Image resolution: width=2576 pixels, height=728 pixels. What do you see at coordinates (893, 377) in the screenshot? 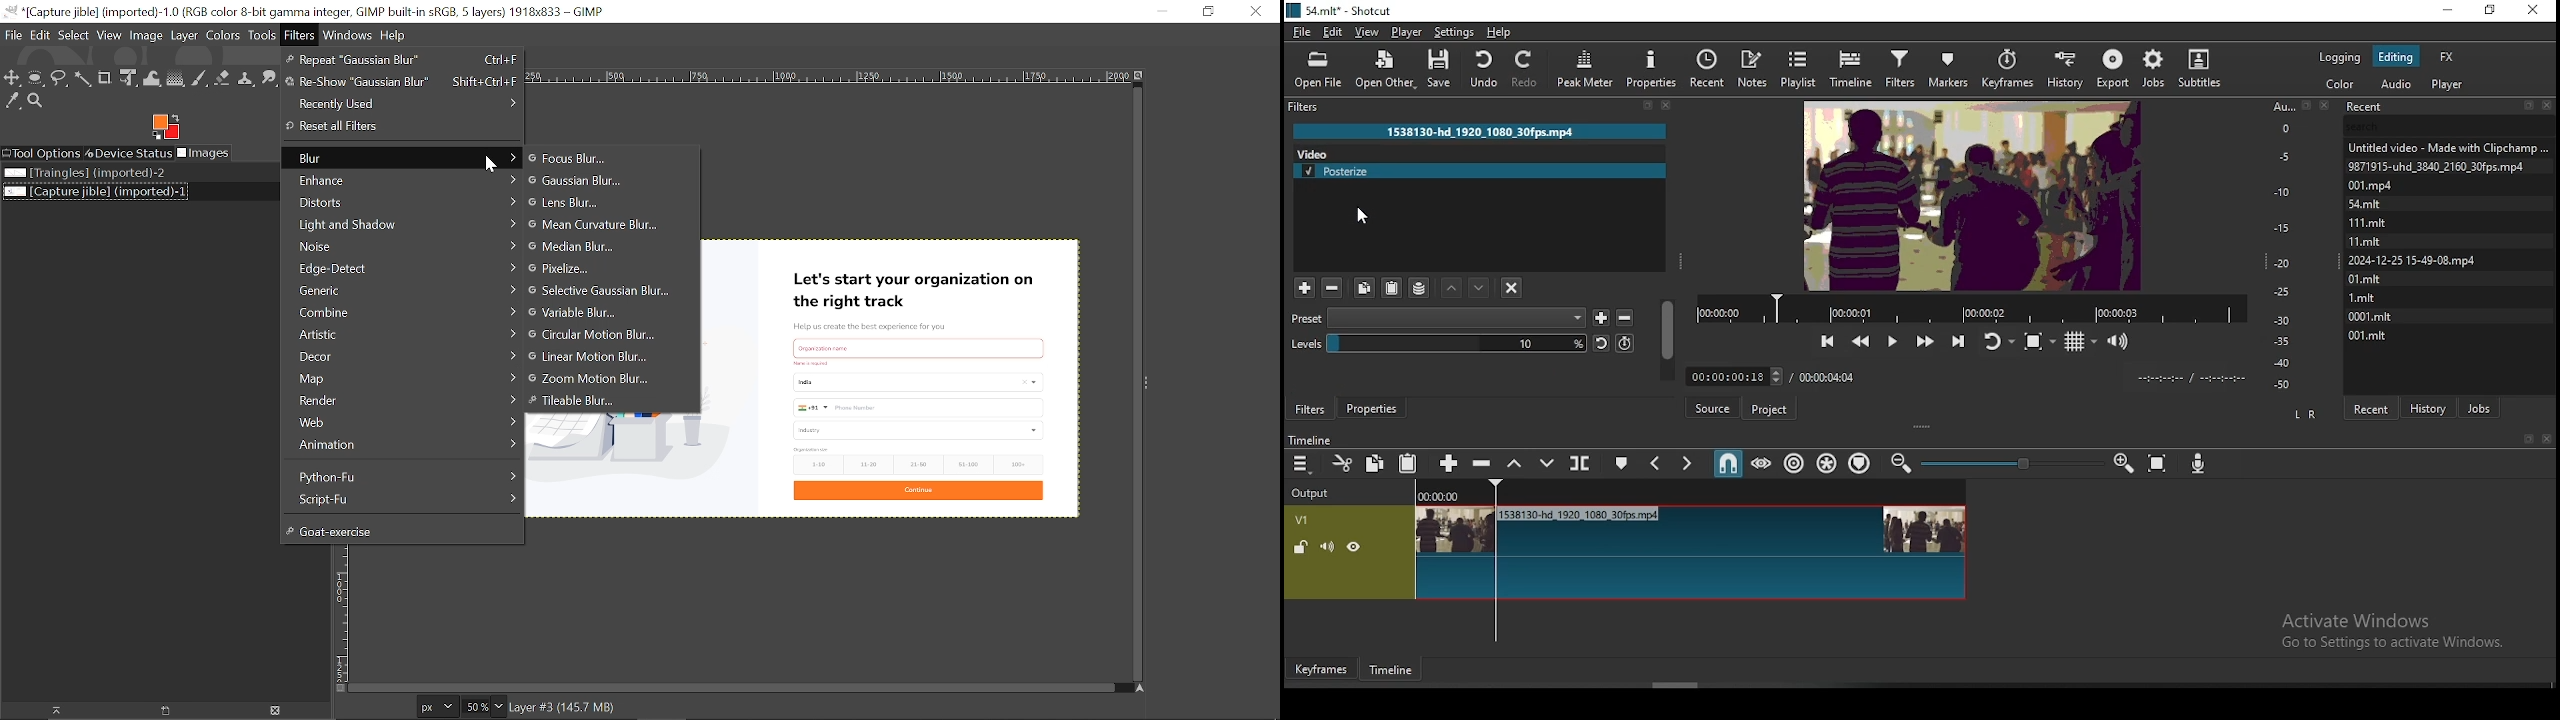
I see `Current image` at bounding box center [893, 377].